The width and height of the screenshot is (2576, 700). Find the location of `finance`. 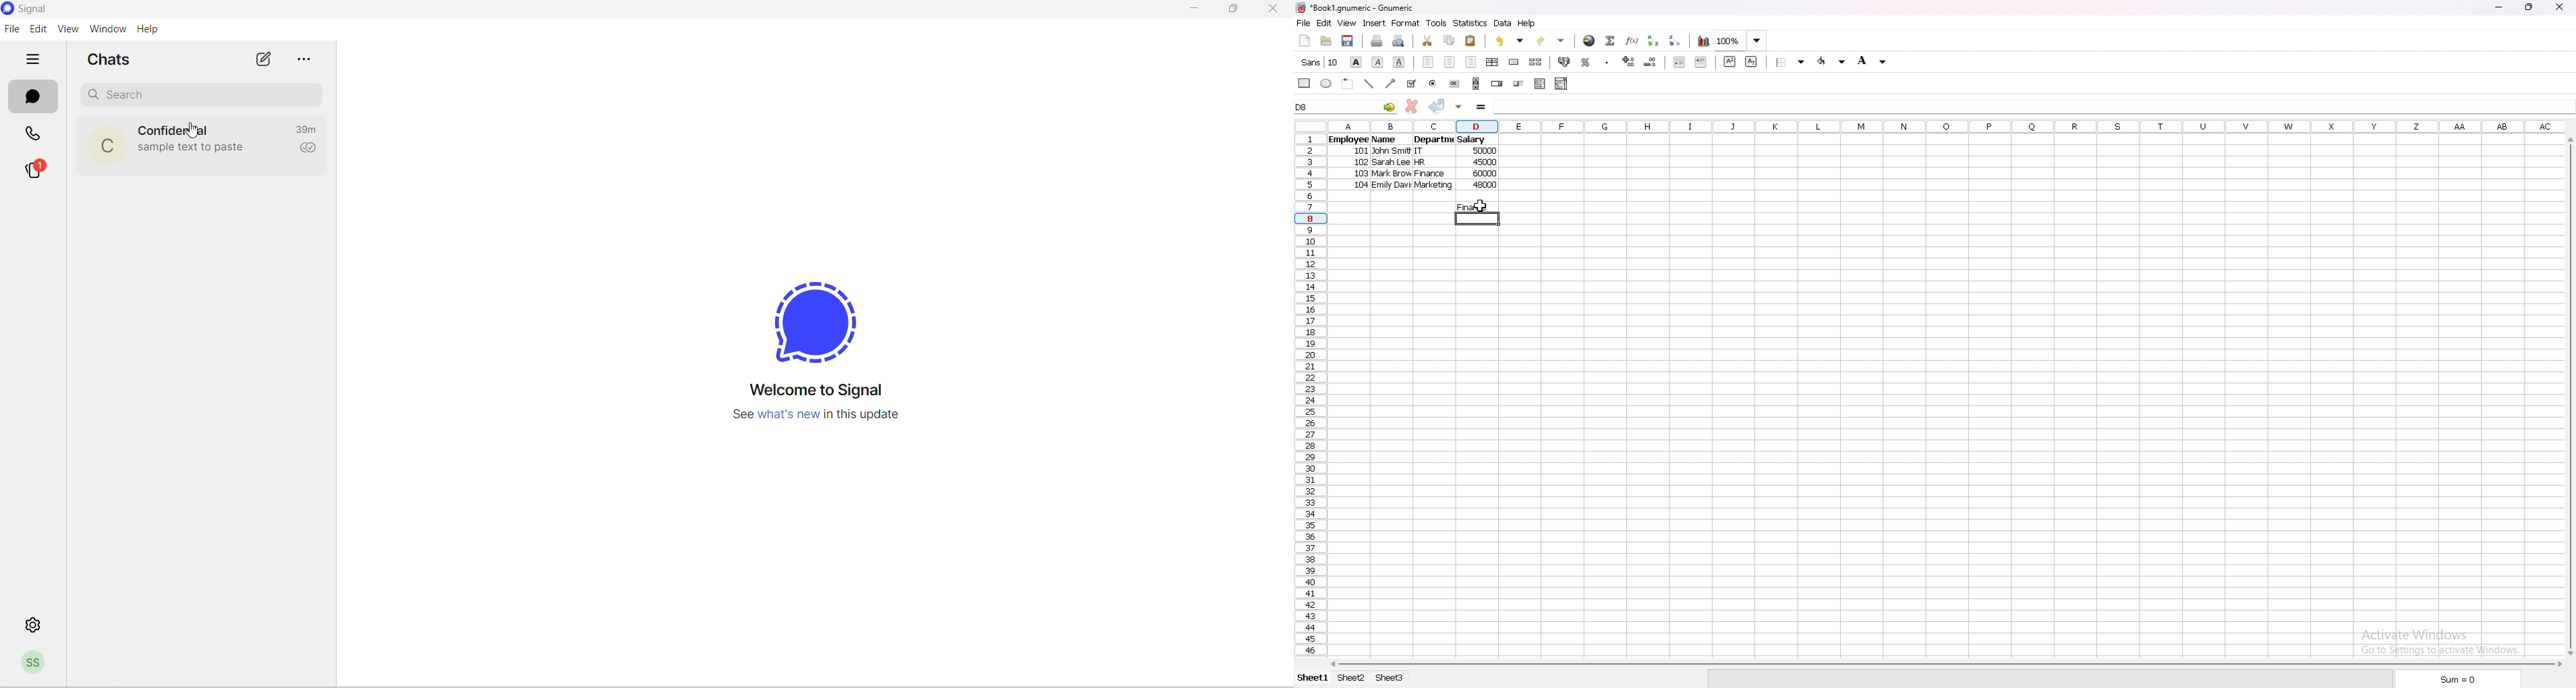

finance is located at coordinates (1477, 207).